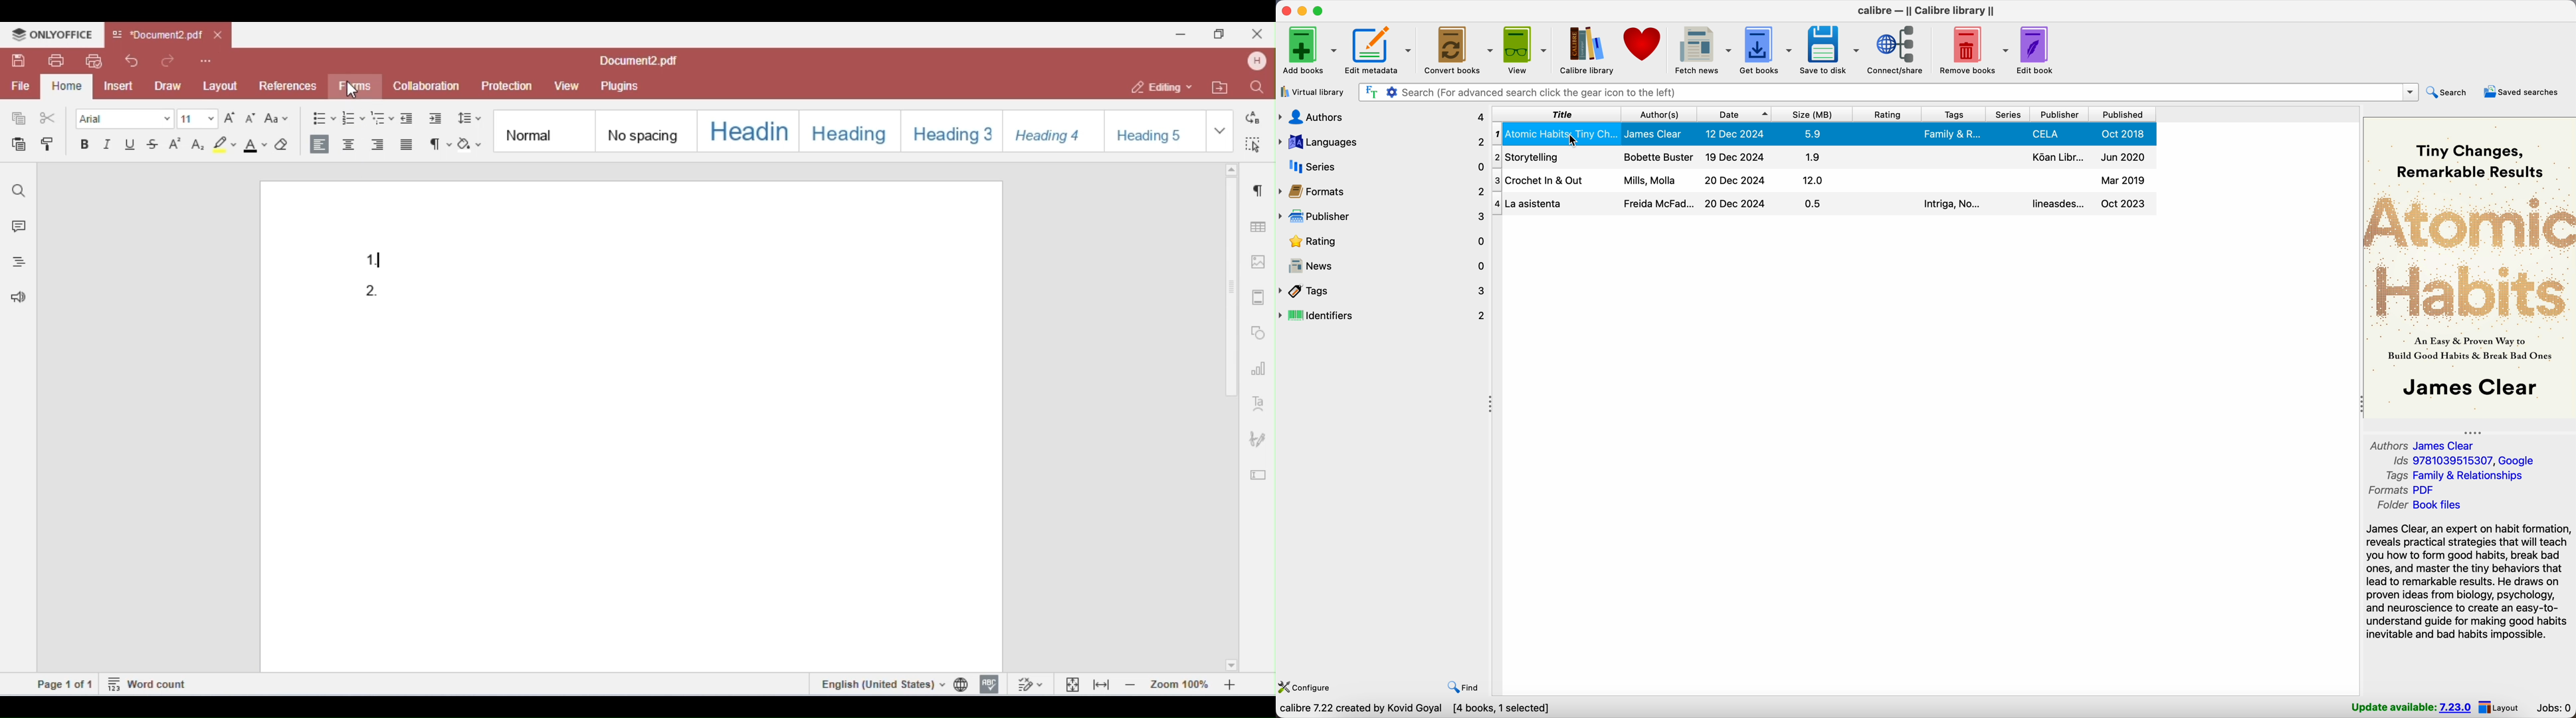 The height and width of the screenshot is (728, 2576). I want to click on Jobs: 0, so click(2556, 707).